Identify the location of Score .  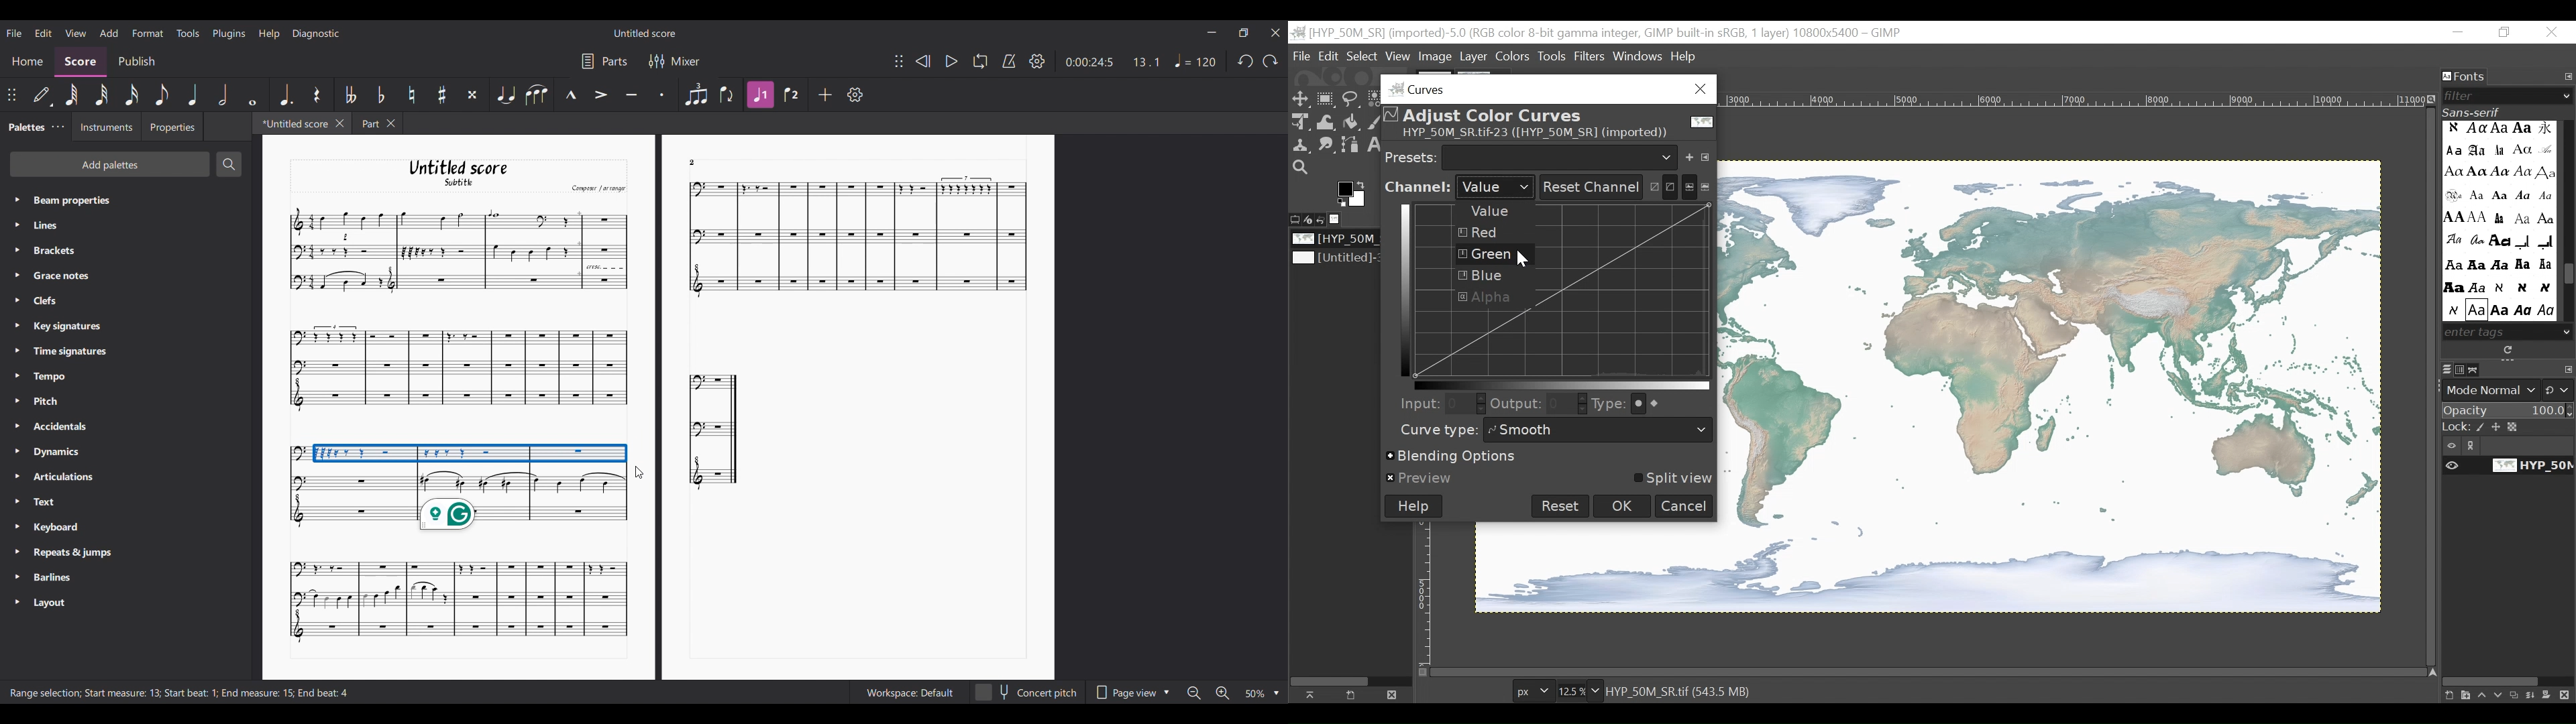
(80, 62).